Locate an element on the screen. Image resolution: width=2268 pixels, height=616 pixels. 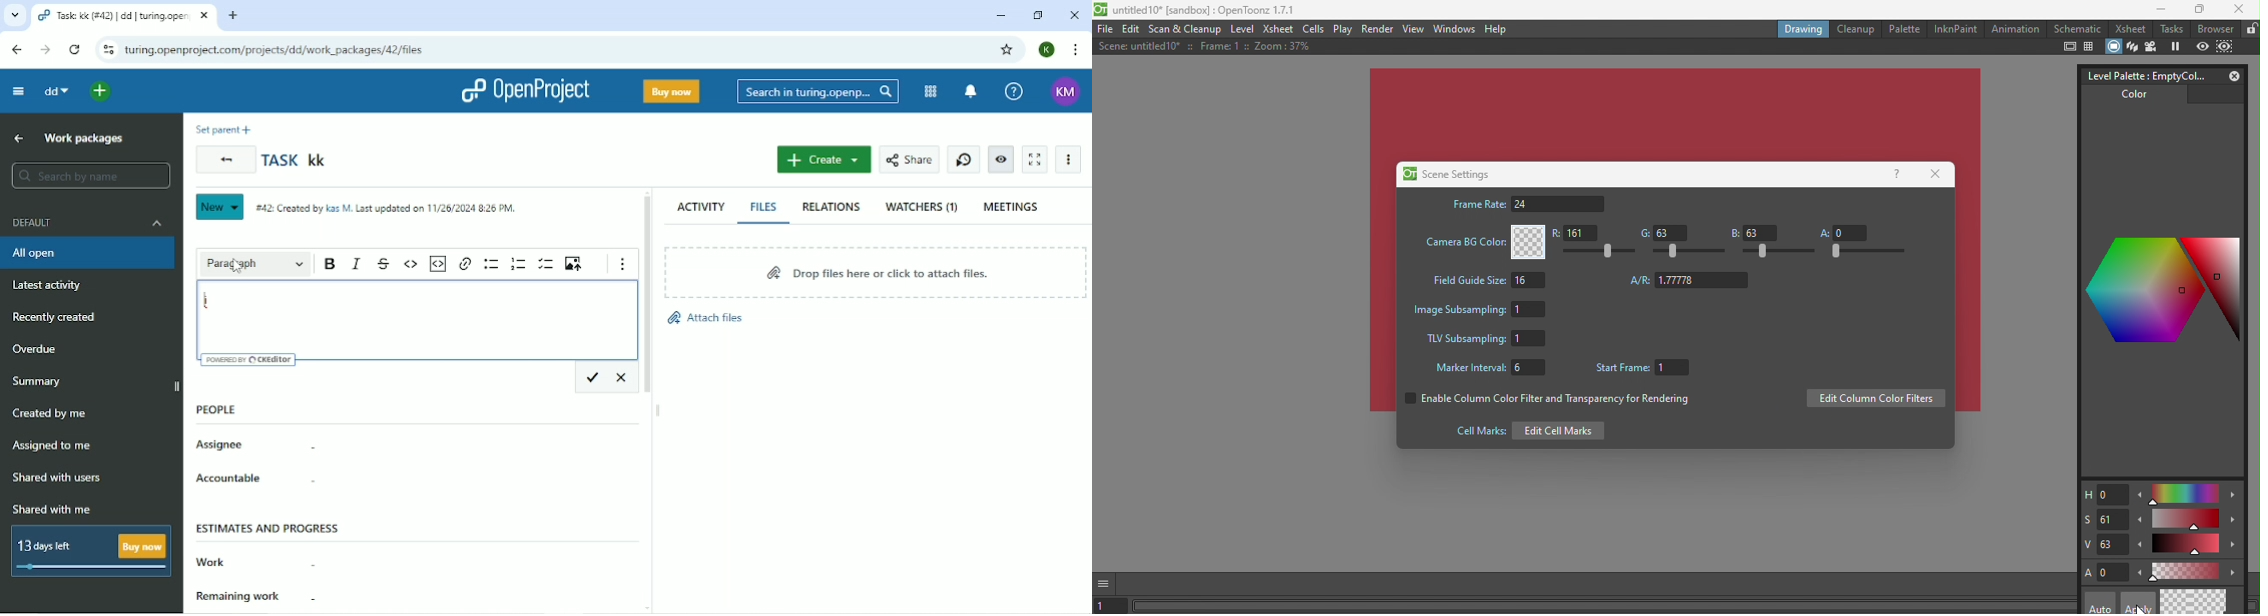
Marker Interval is located at coordinates (1485, 369).